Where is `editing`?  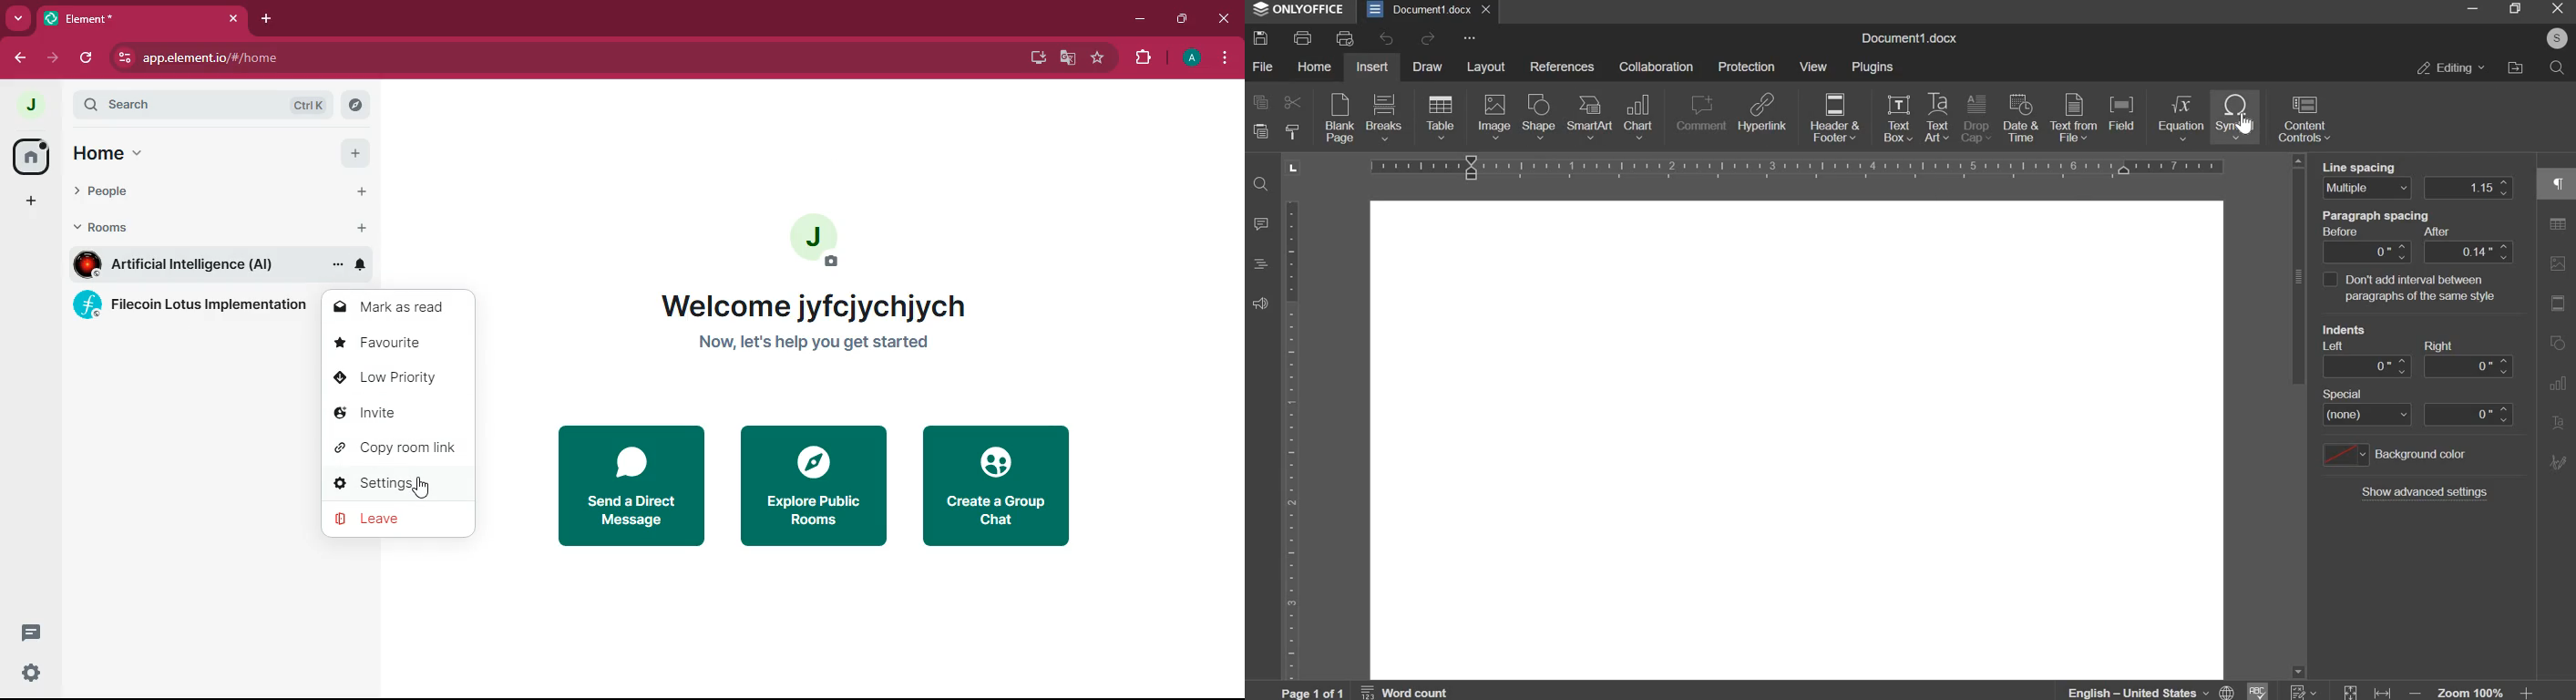
editing is located at coordinates (2448, 68).